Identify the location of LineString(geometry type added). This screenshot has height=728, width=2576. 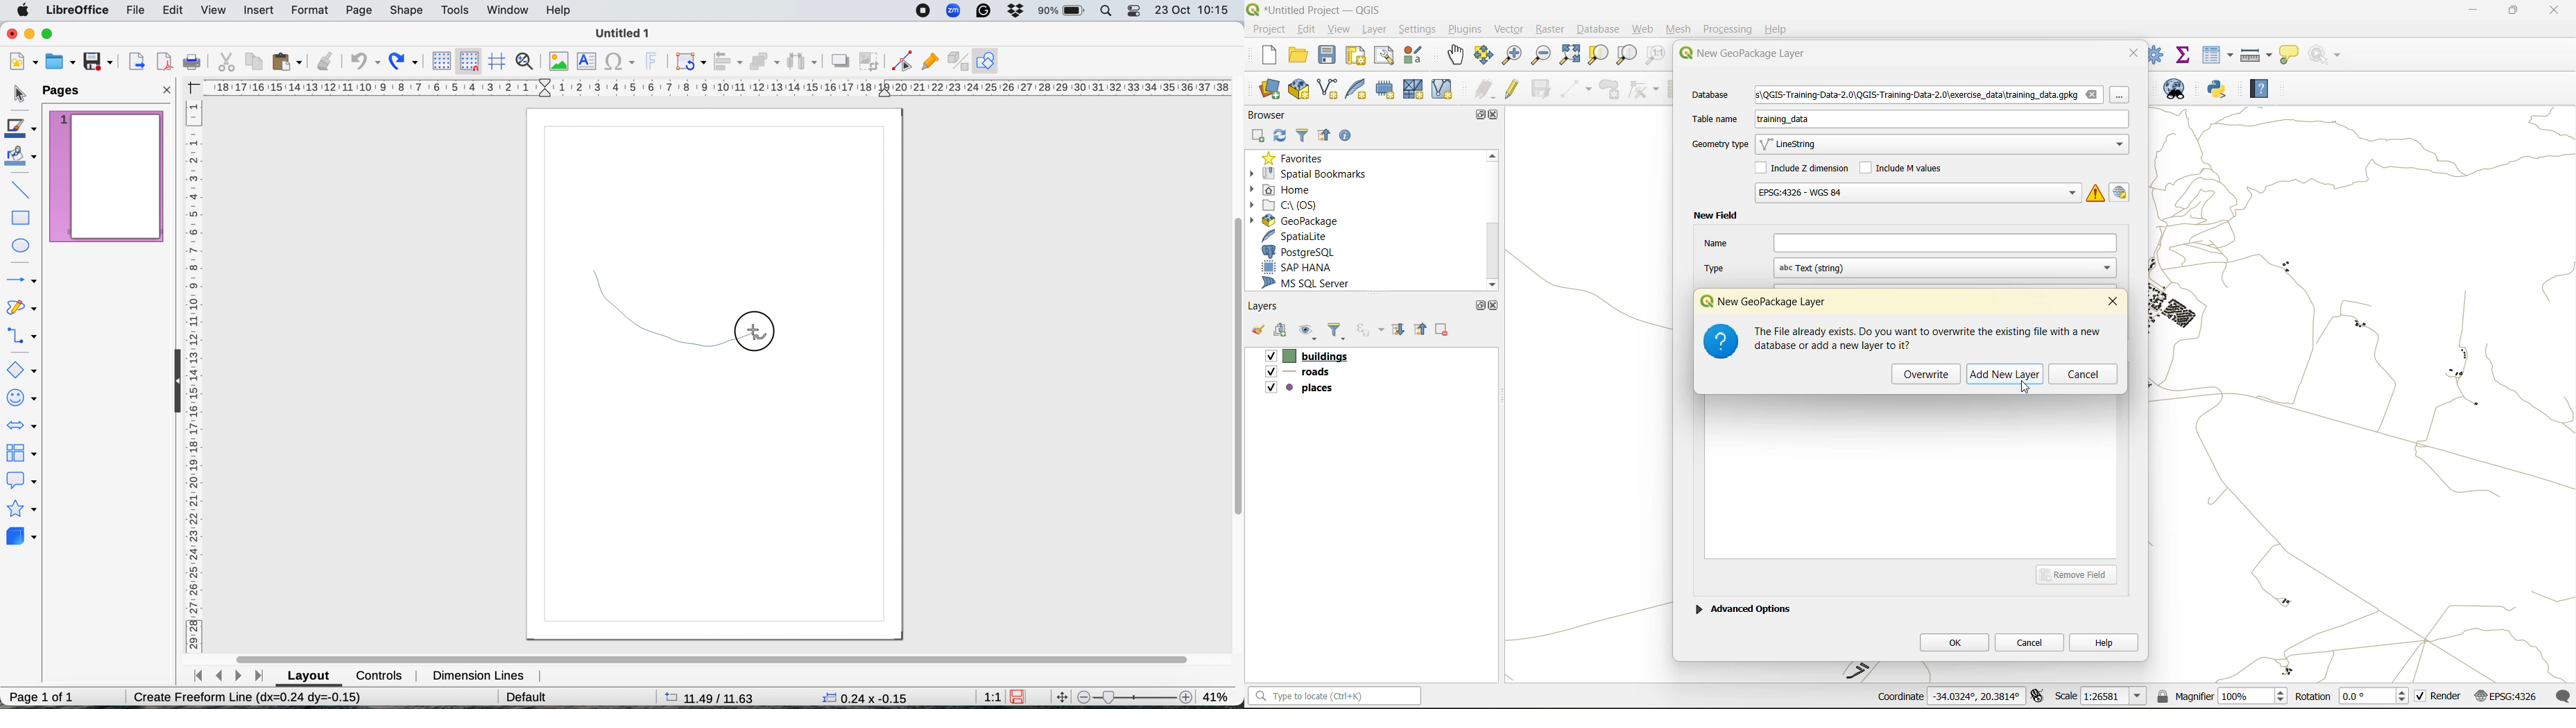
(1796, 146).